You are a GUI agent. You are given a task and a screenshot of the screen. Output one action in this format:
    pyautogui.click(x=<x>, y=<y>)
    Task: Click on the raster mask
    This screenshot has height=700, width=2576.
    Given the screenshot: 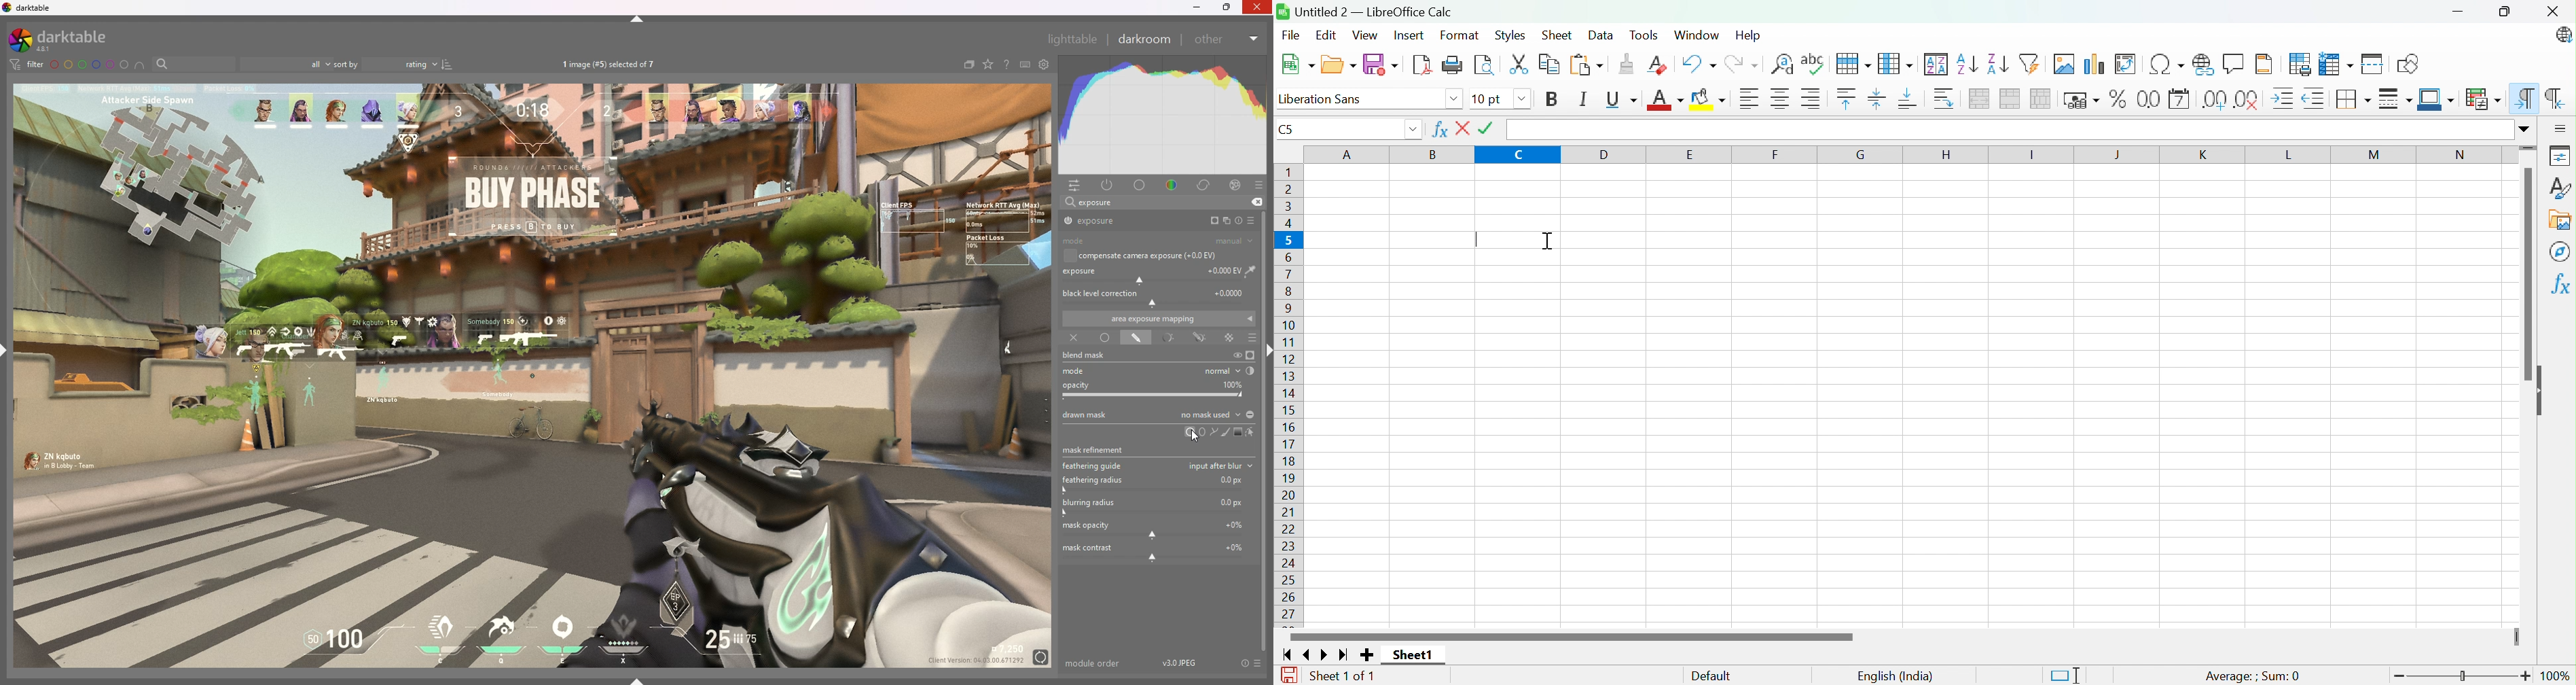 What is the action you would take?
    pyautogui.click(x=1230, y=337)
    